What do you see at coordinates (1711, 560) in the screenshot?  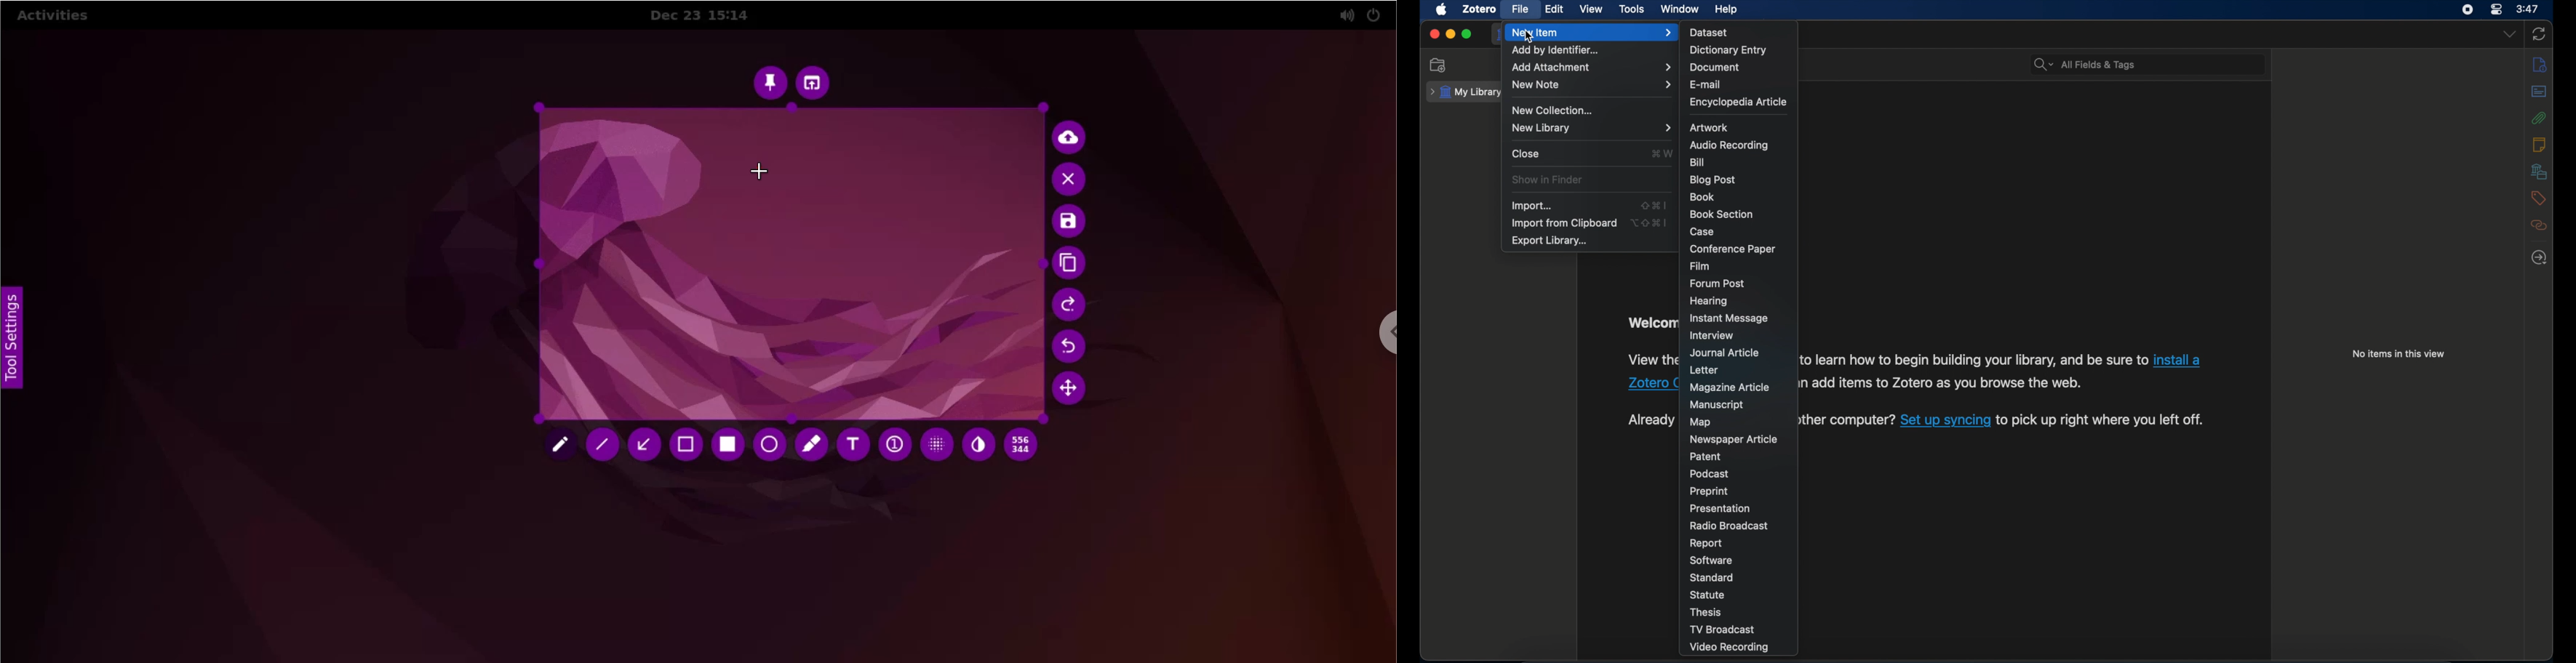 I see `software` at bounding box center [1711, 560].